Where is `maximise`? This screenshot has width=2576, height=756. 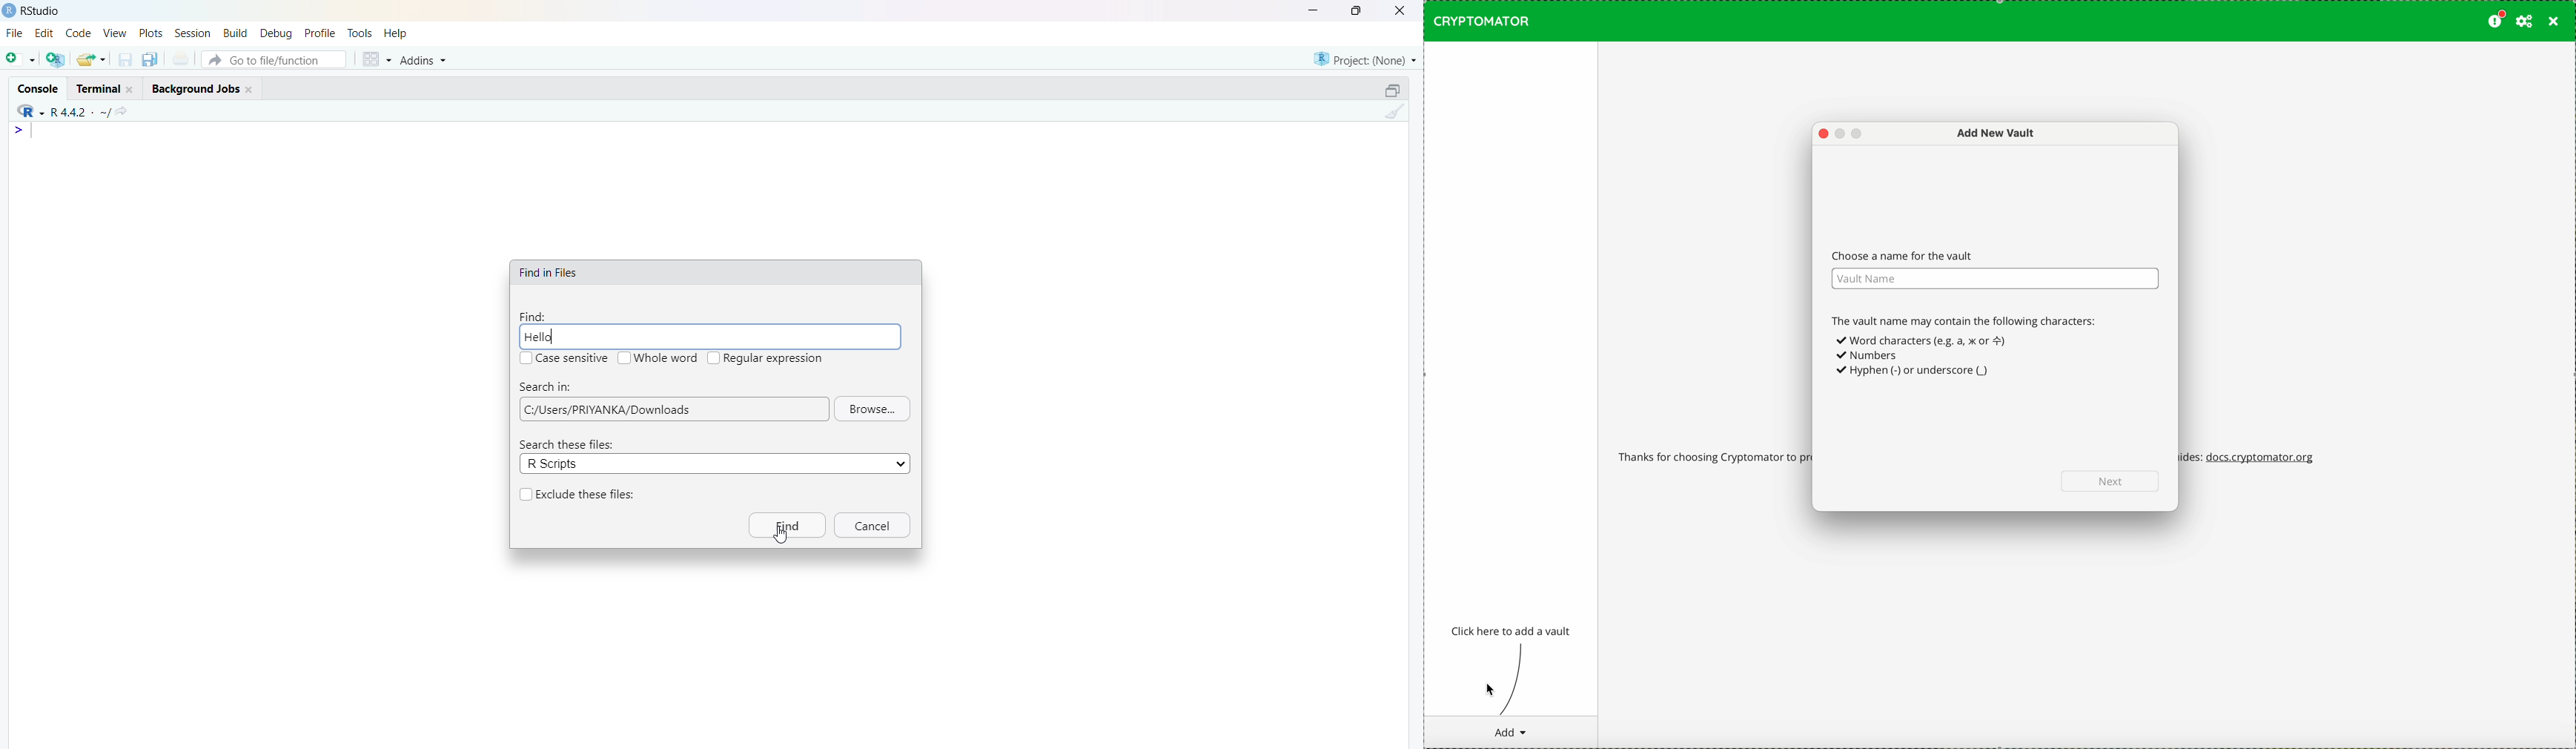
maximise is located at coordinates (1359, 10).